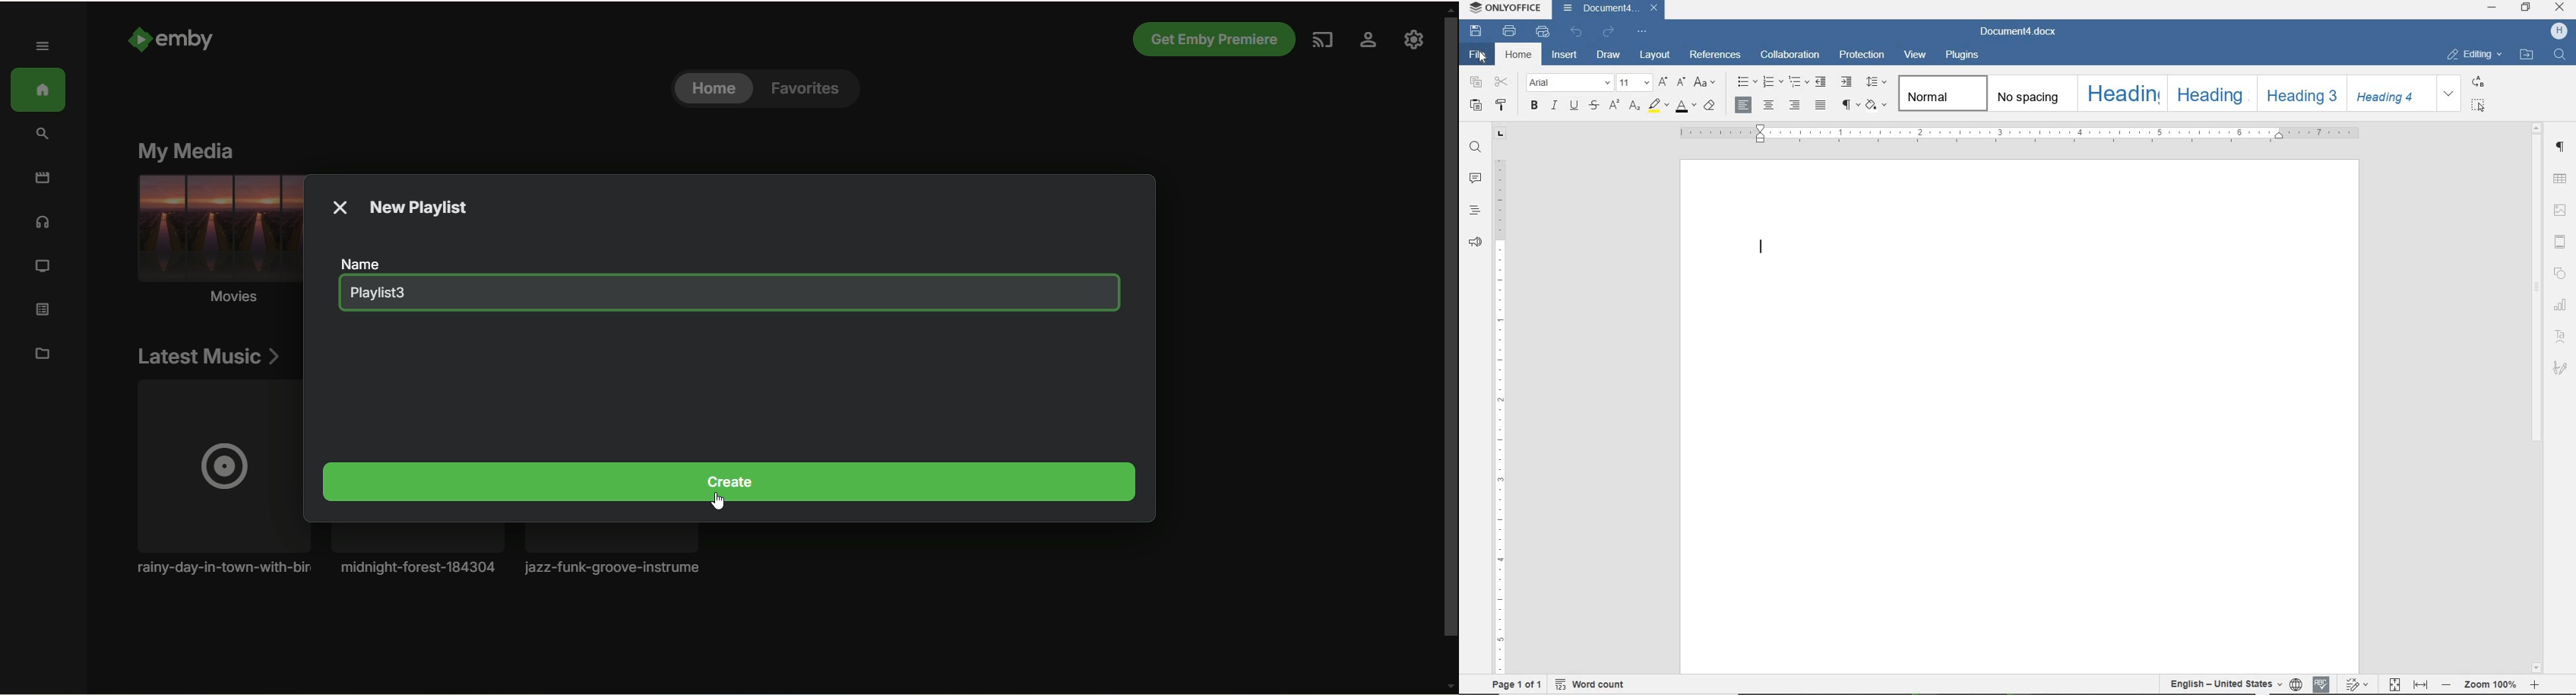 The height and width of the screenshot is (700, 2576). Describe the element at coordinates (1774, 82) in the screenshot. I see `numbering` at that location.